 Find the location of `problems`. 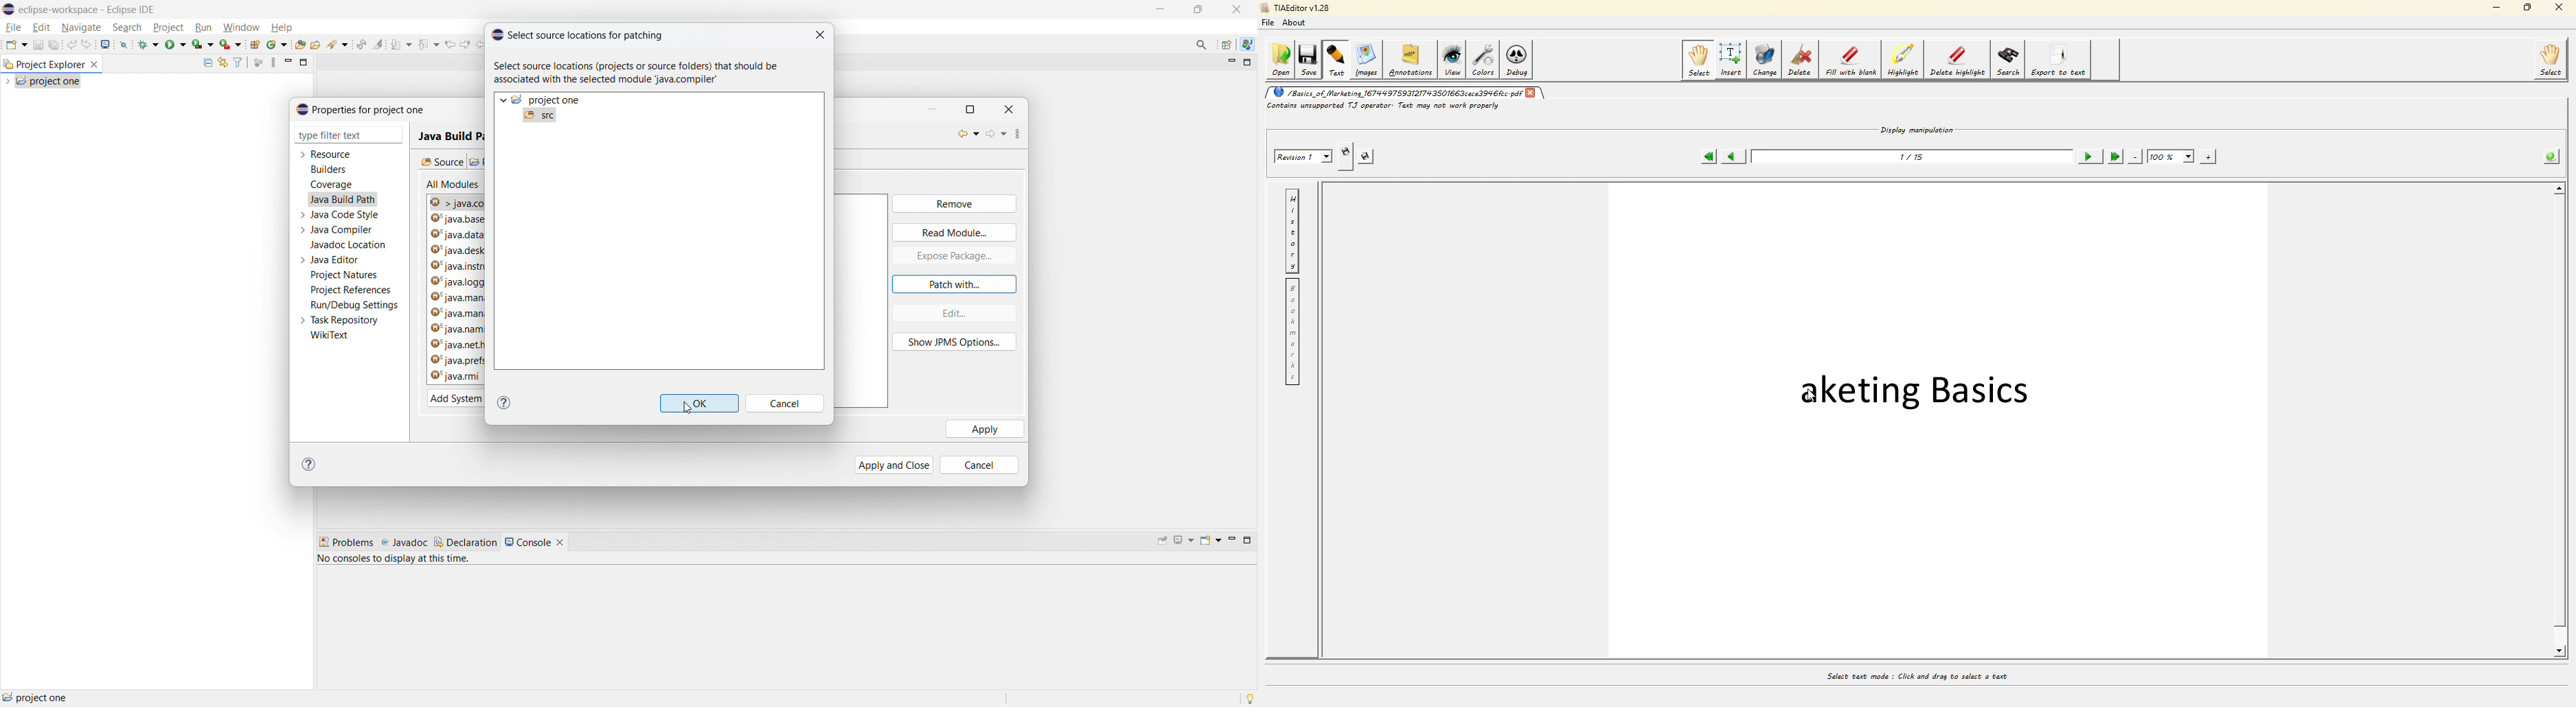

problems is located at coordinates (346, 543).